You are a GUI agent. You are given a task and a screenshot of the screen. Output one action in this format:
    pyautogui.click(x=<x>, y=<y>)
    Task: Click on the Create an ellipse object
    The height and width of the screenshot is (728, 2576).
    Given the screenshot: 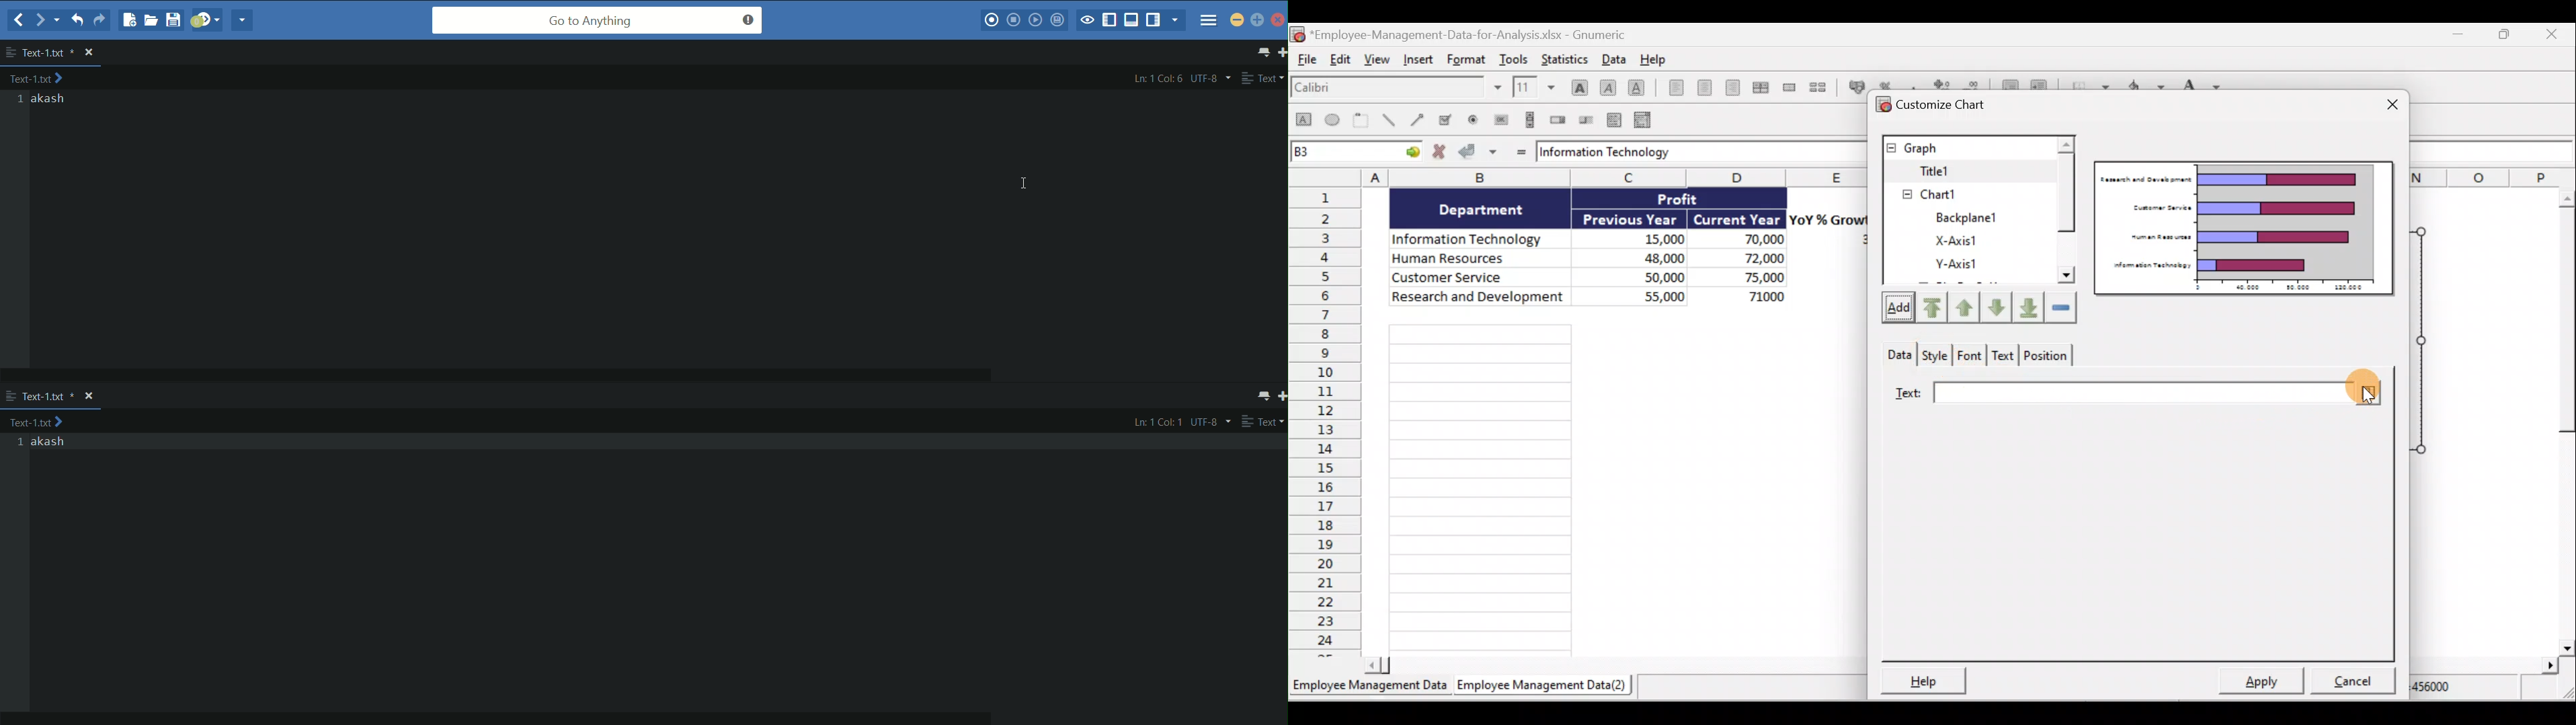 What is the action you would take?
    pyautogui.click(x=1334, y=122)
    